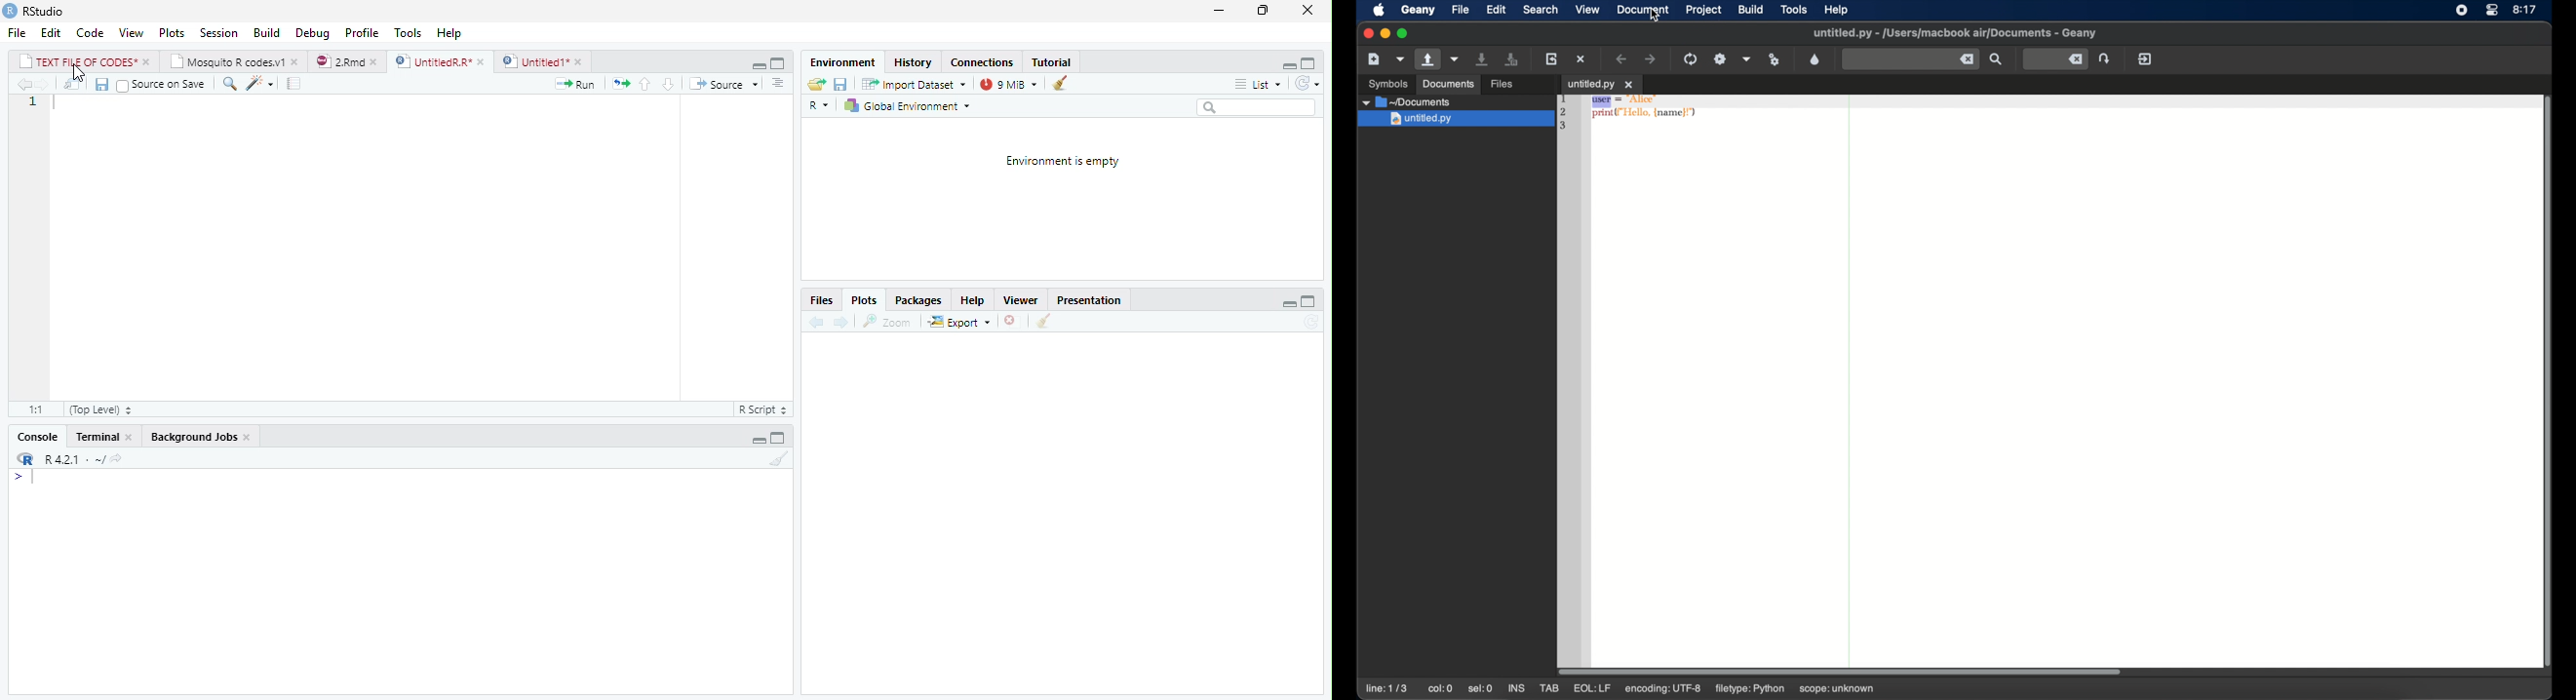 The width and height of the screenshot is (2576, 700). What do you see at coordinates (866, 301) in the screenshot?
I see `Plots` at bounding box center [866, 301].